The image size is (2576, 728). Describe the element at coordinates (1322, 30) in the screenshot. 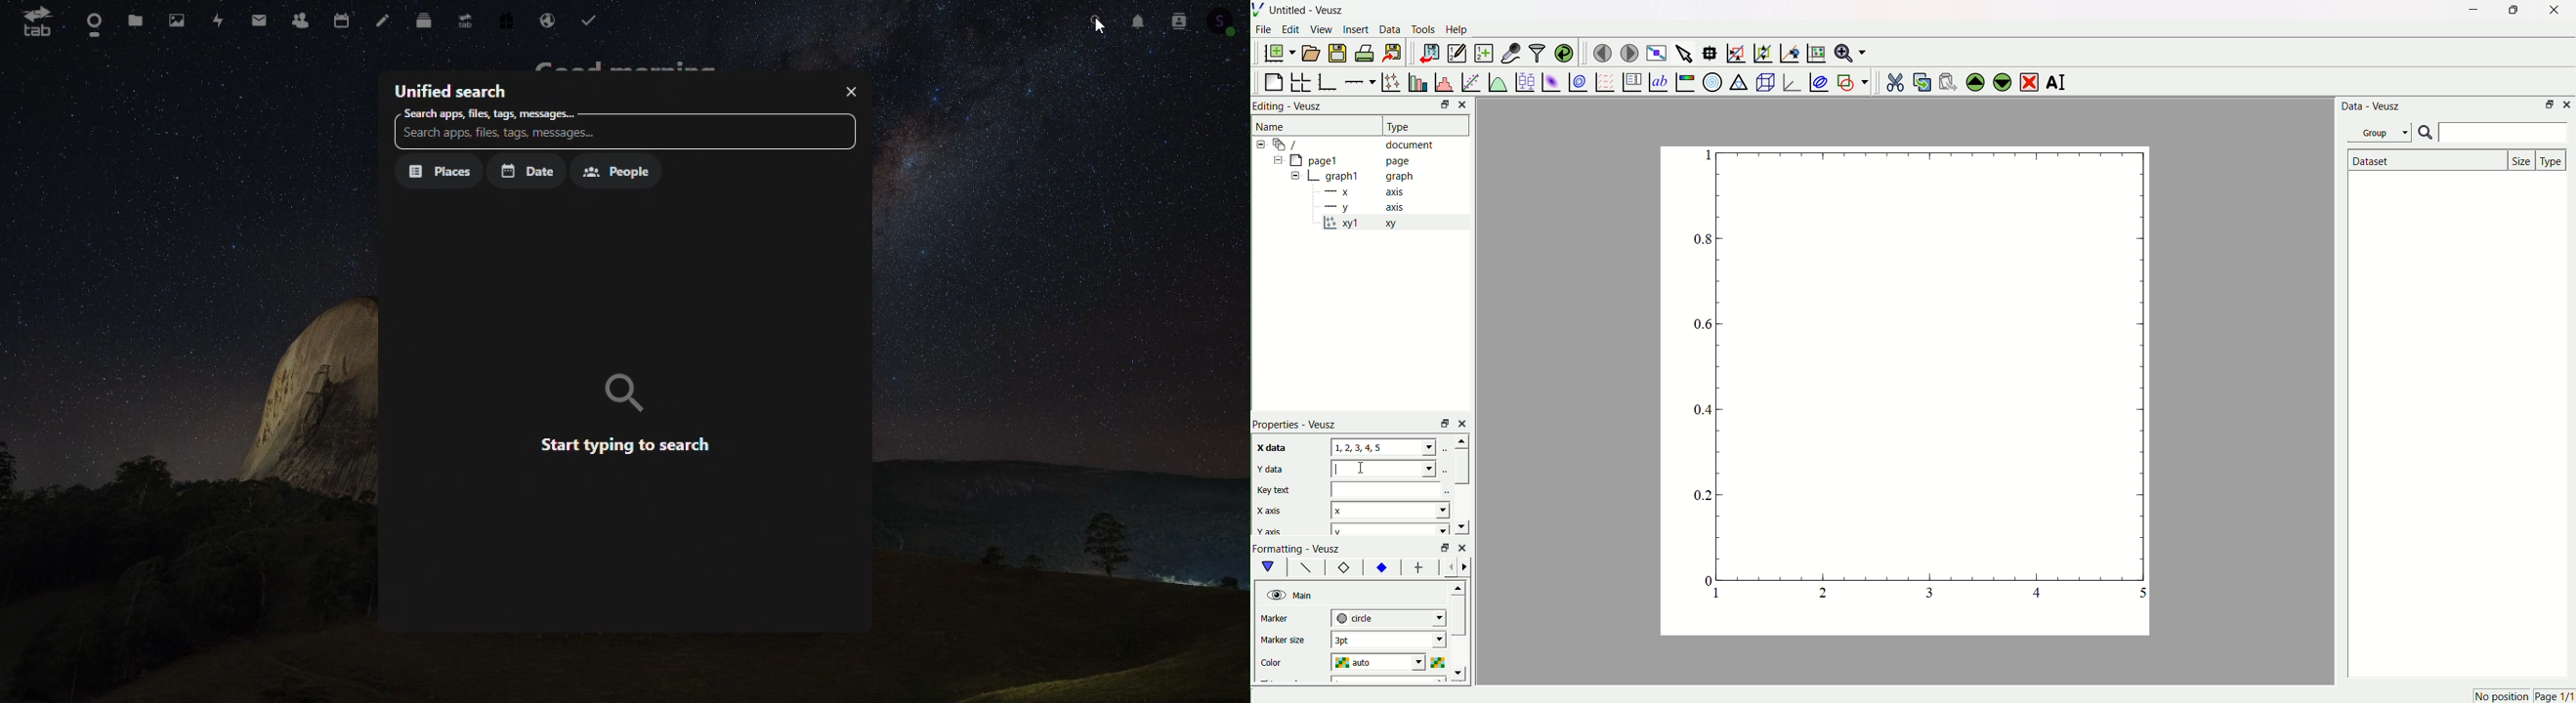

I see `View` at that location.